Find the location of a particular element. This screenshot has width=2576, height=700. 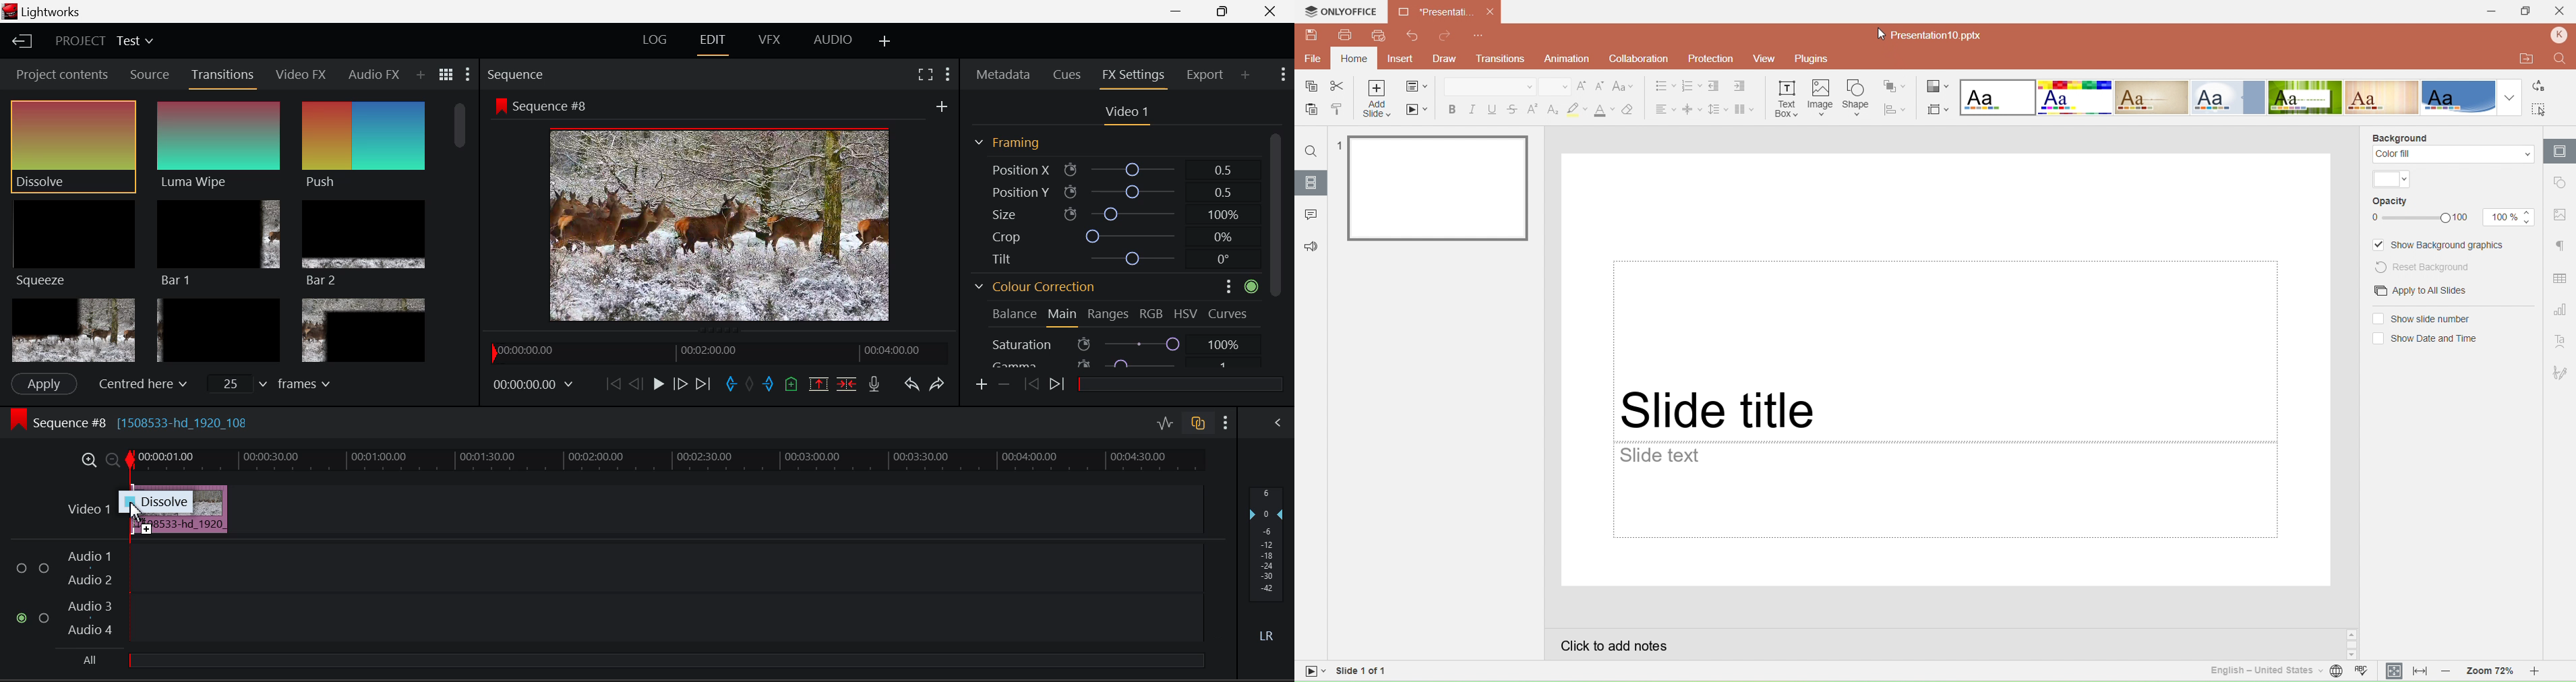

1 is located at coordinates (1338, 147).